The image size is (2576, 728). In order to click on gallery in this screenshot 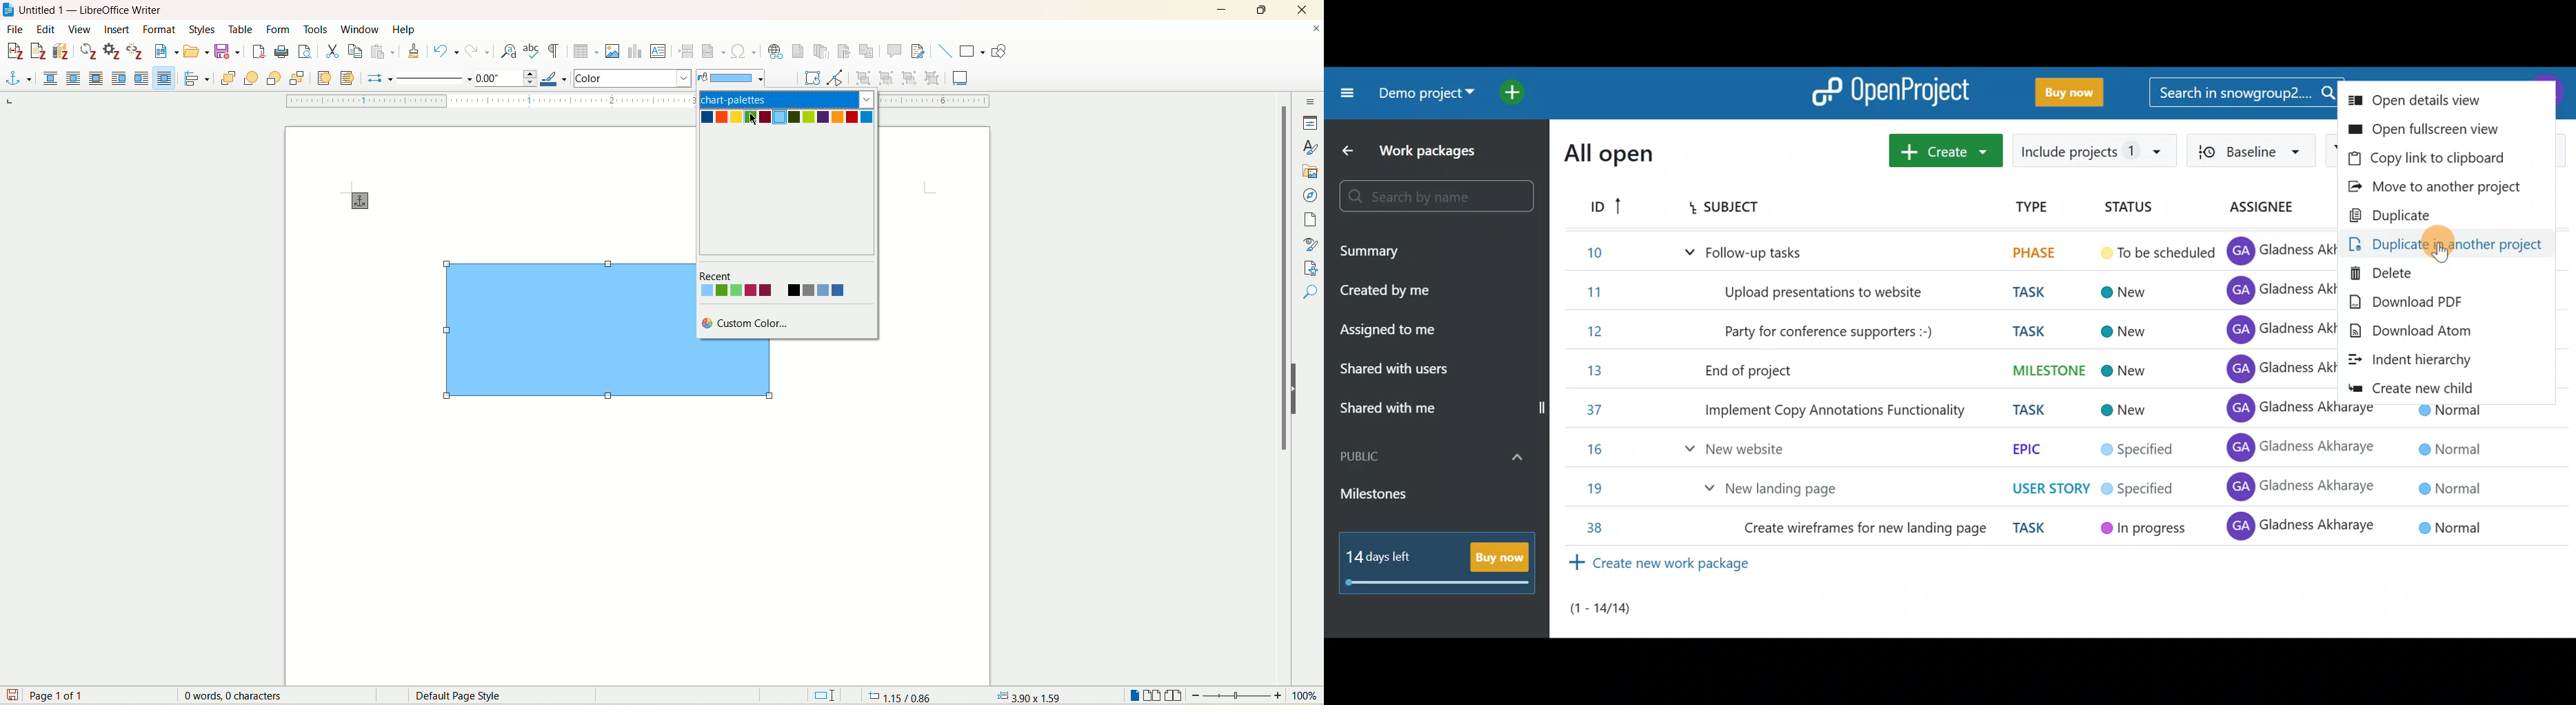, I will do `click(1309, 172)`.